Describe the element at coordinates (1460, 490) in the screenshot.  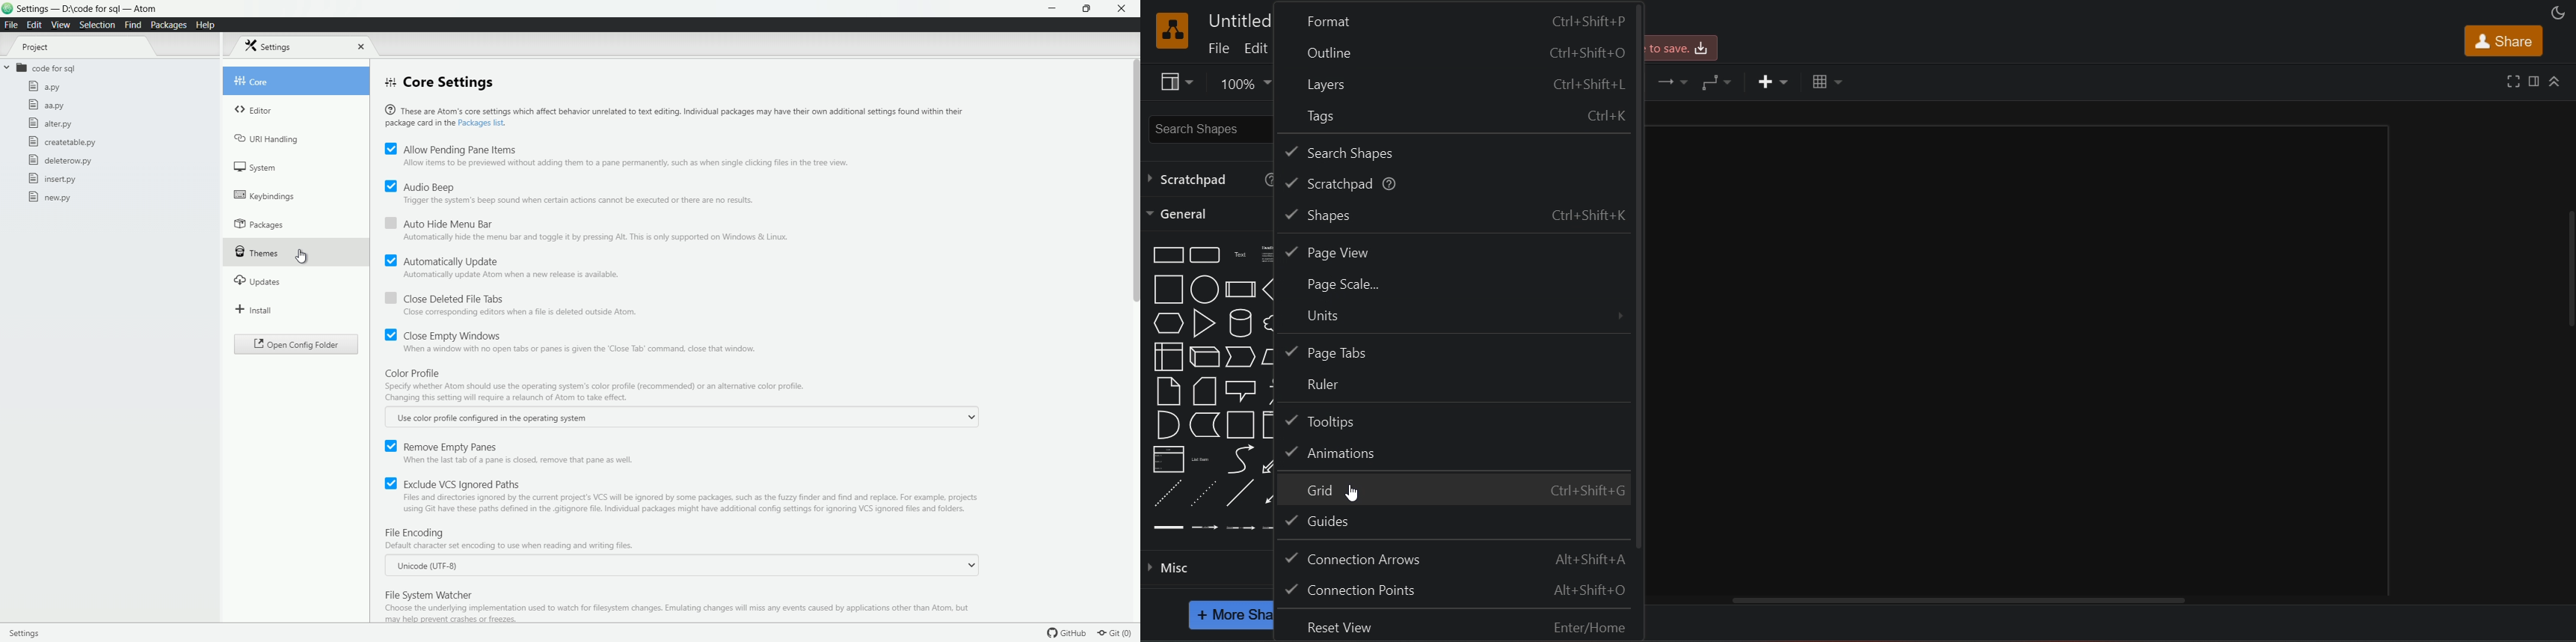
I see `grid` at that location.